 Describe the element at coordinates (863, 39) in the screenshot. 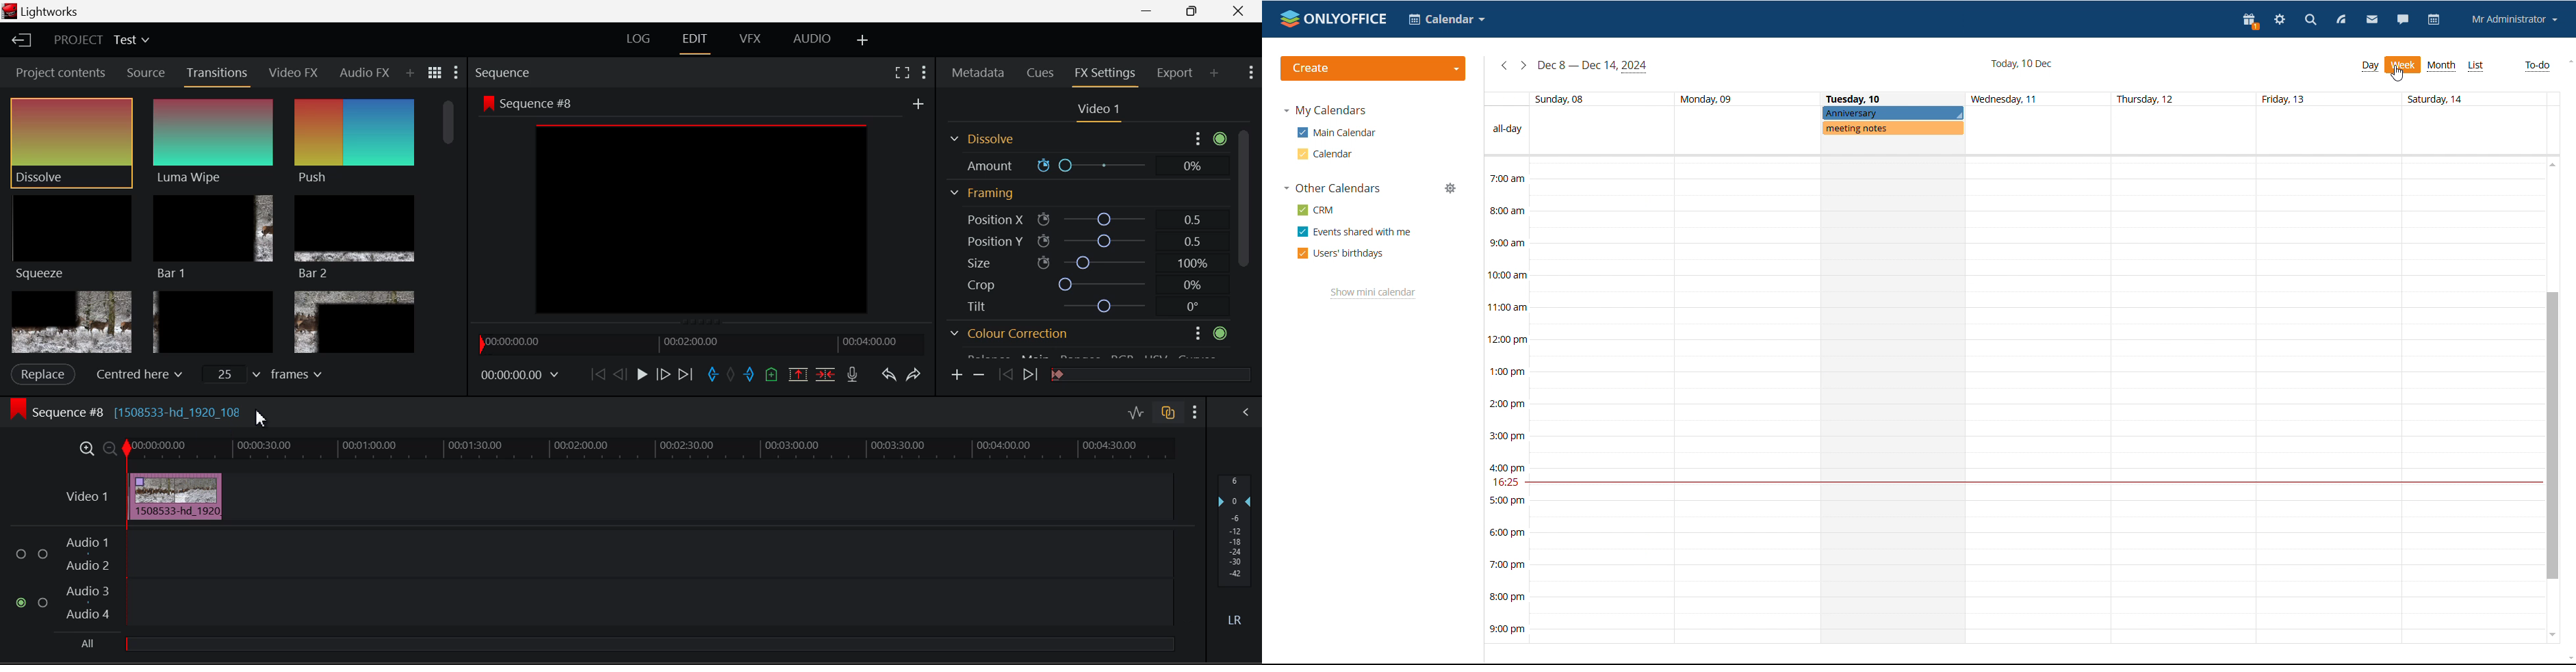

I see `Add Layout` at that location.